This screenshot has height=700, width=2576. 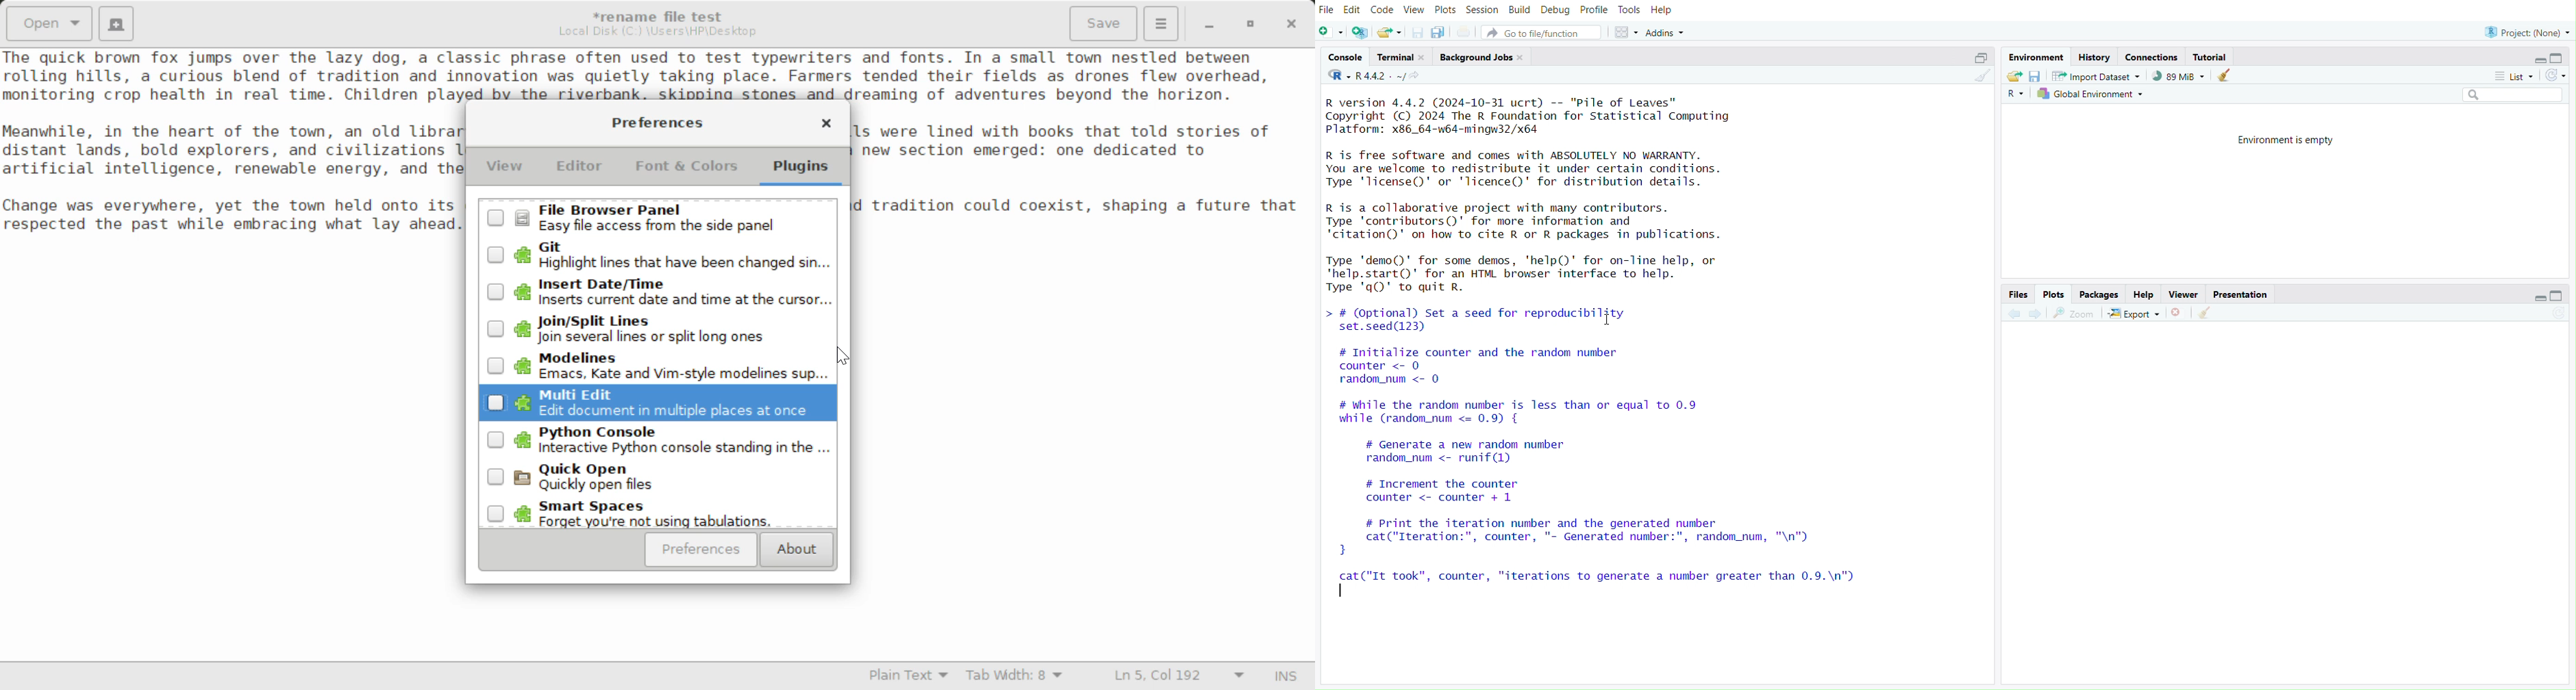 What do you see at coordinates (2099, 294) in the screenshot?
I see `Packages` at bounding box center [2099, 294].